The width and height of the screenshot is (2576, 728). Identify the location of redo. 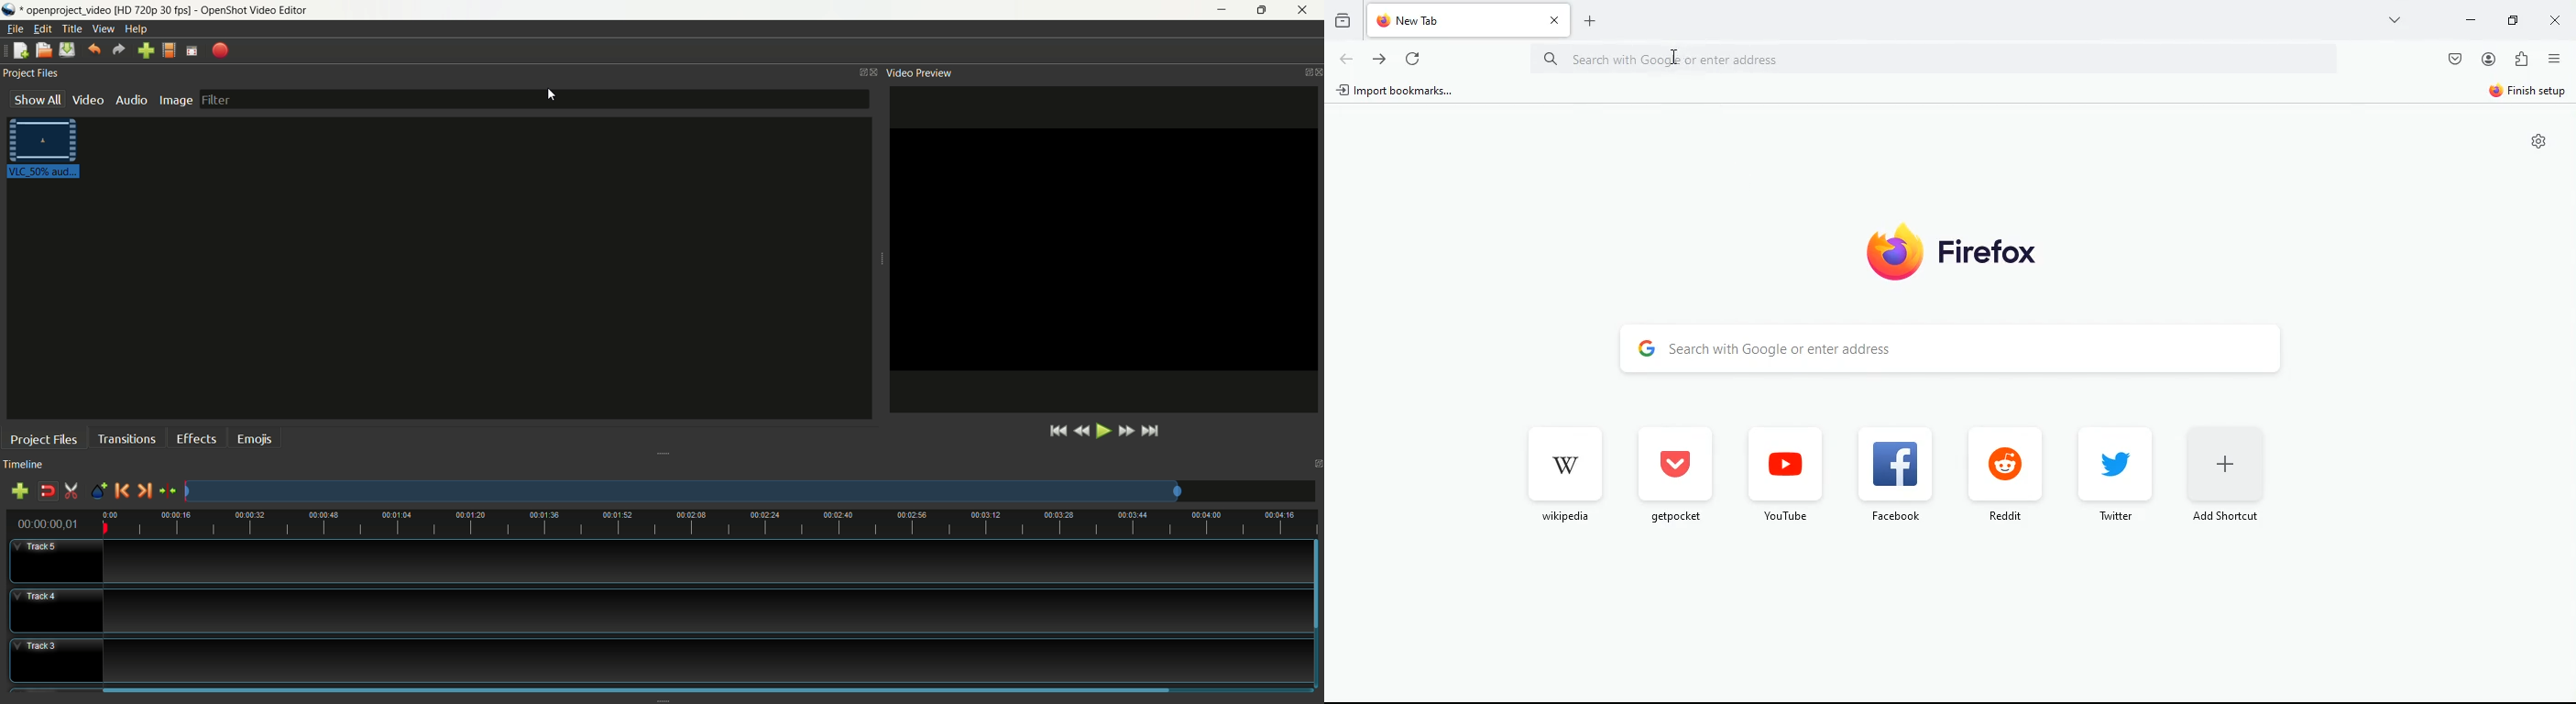
(119, 51).